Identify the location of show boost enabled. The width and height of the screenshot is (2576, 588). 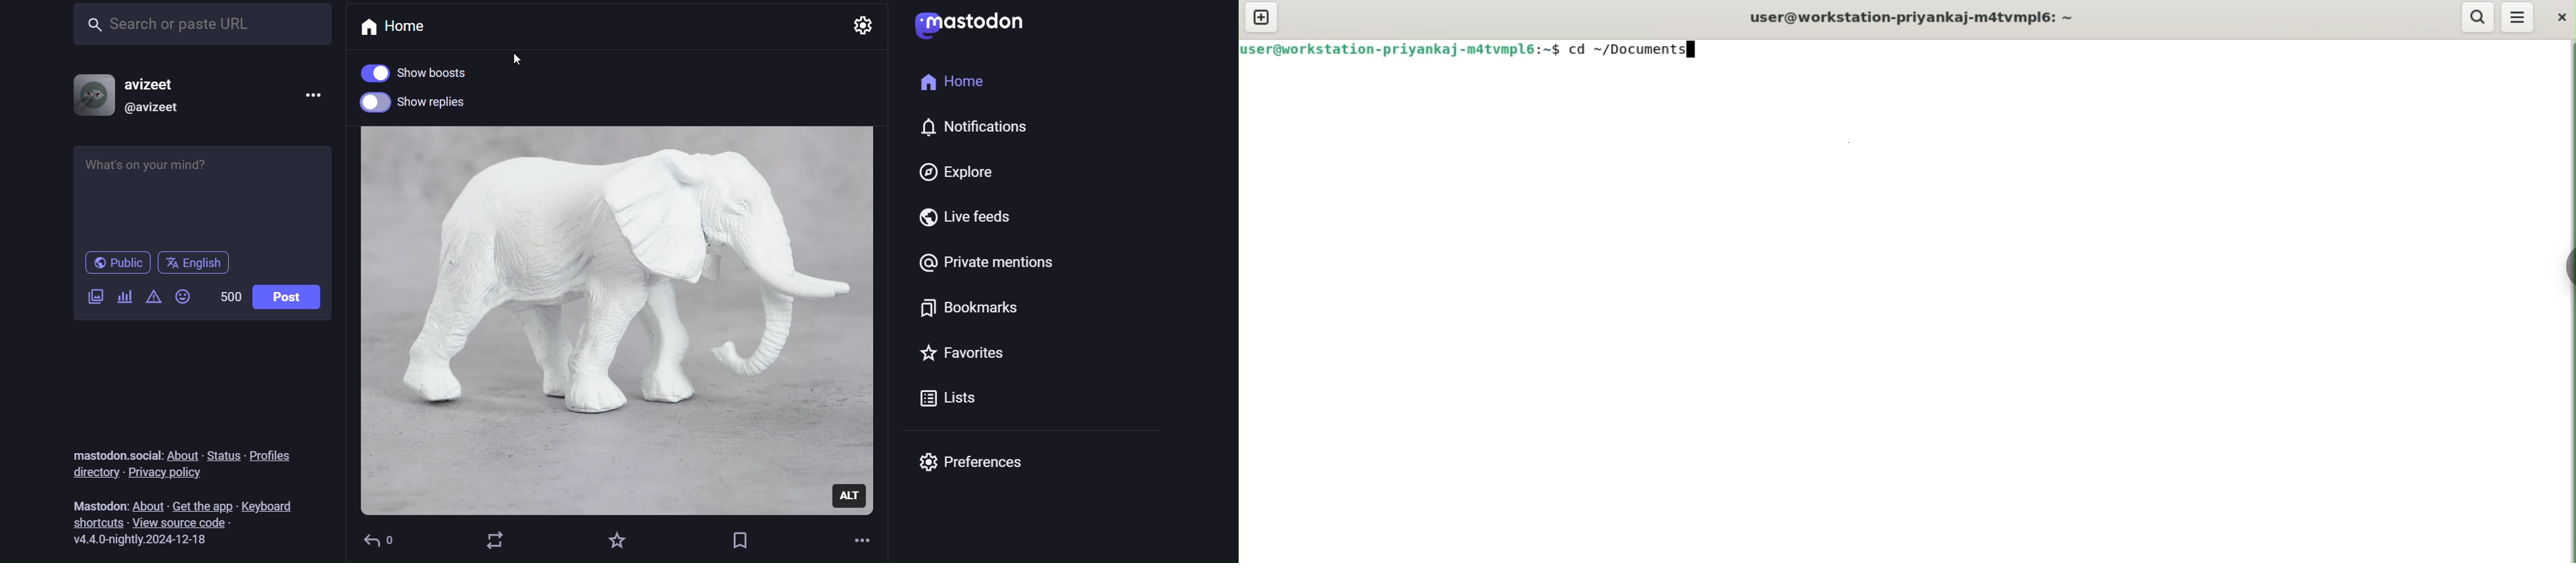
(427, 72).